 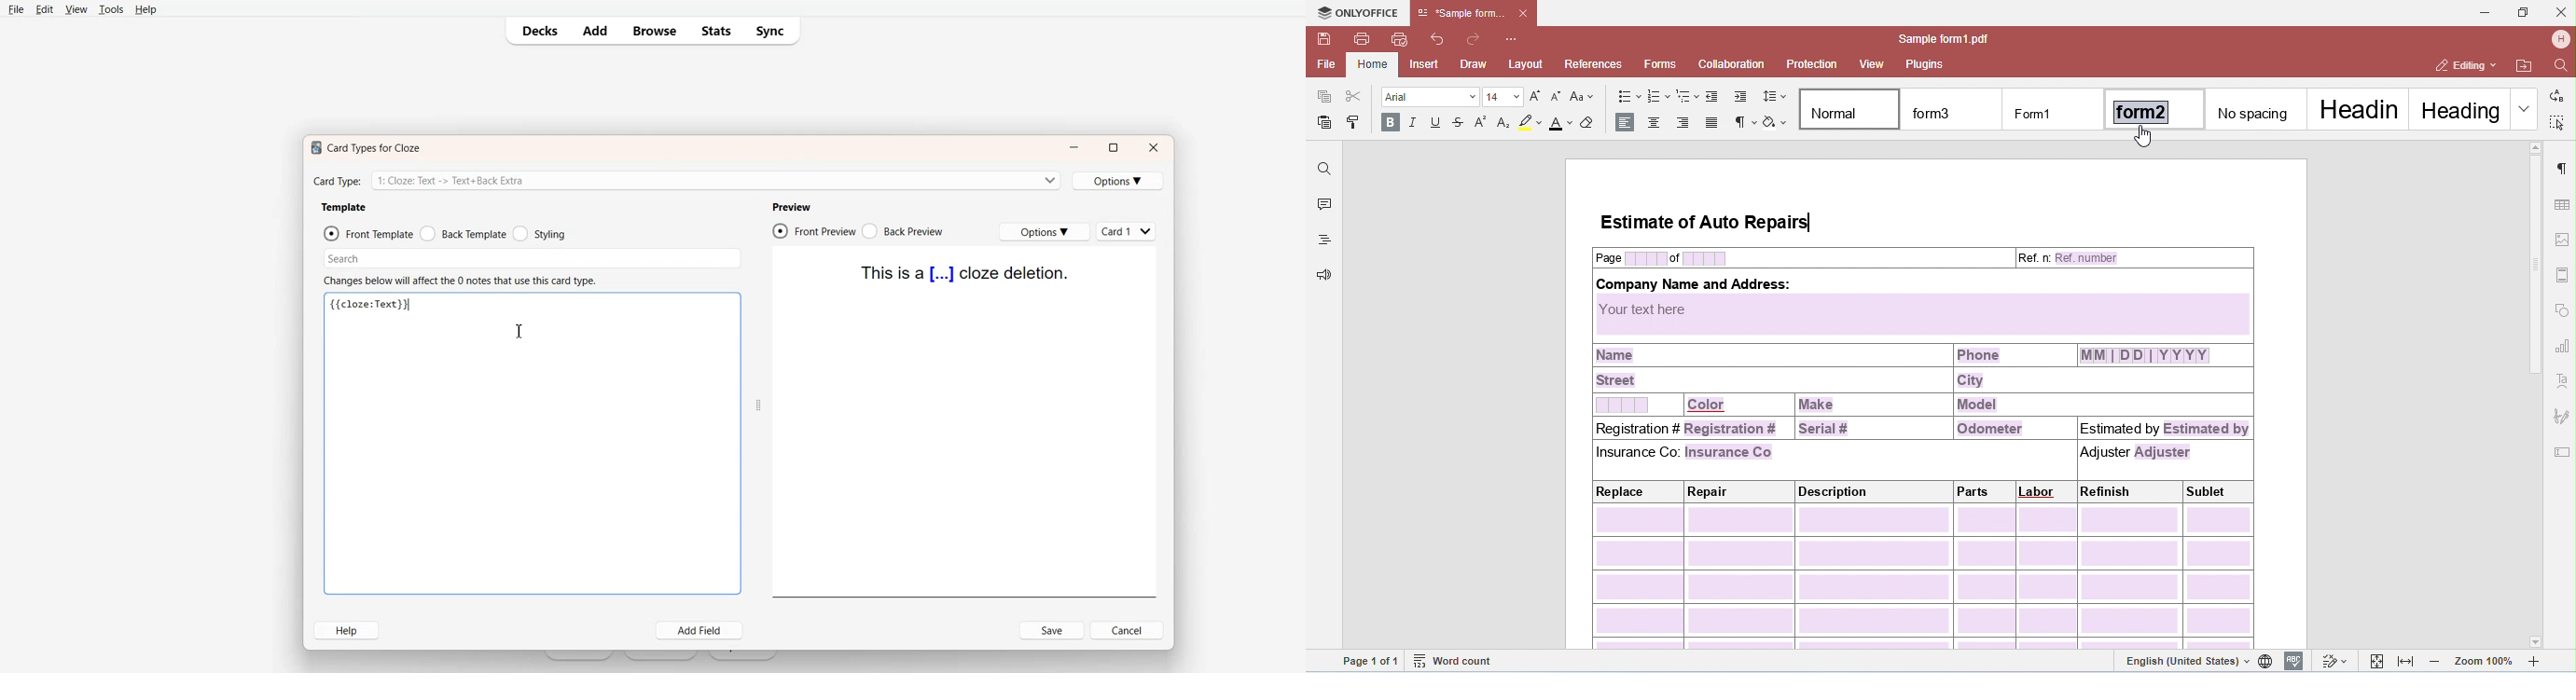 I want to click on Browse, so click(x=654, y=31).